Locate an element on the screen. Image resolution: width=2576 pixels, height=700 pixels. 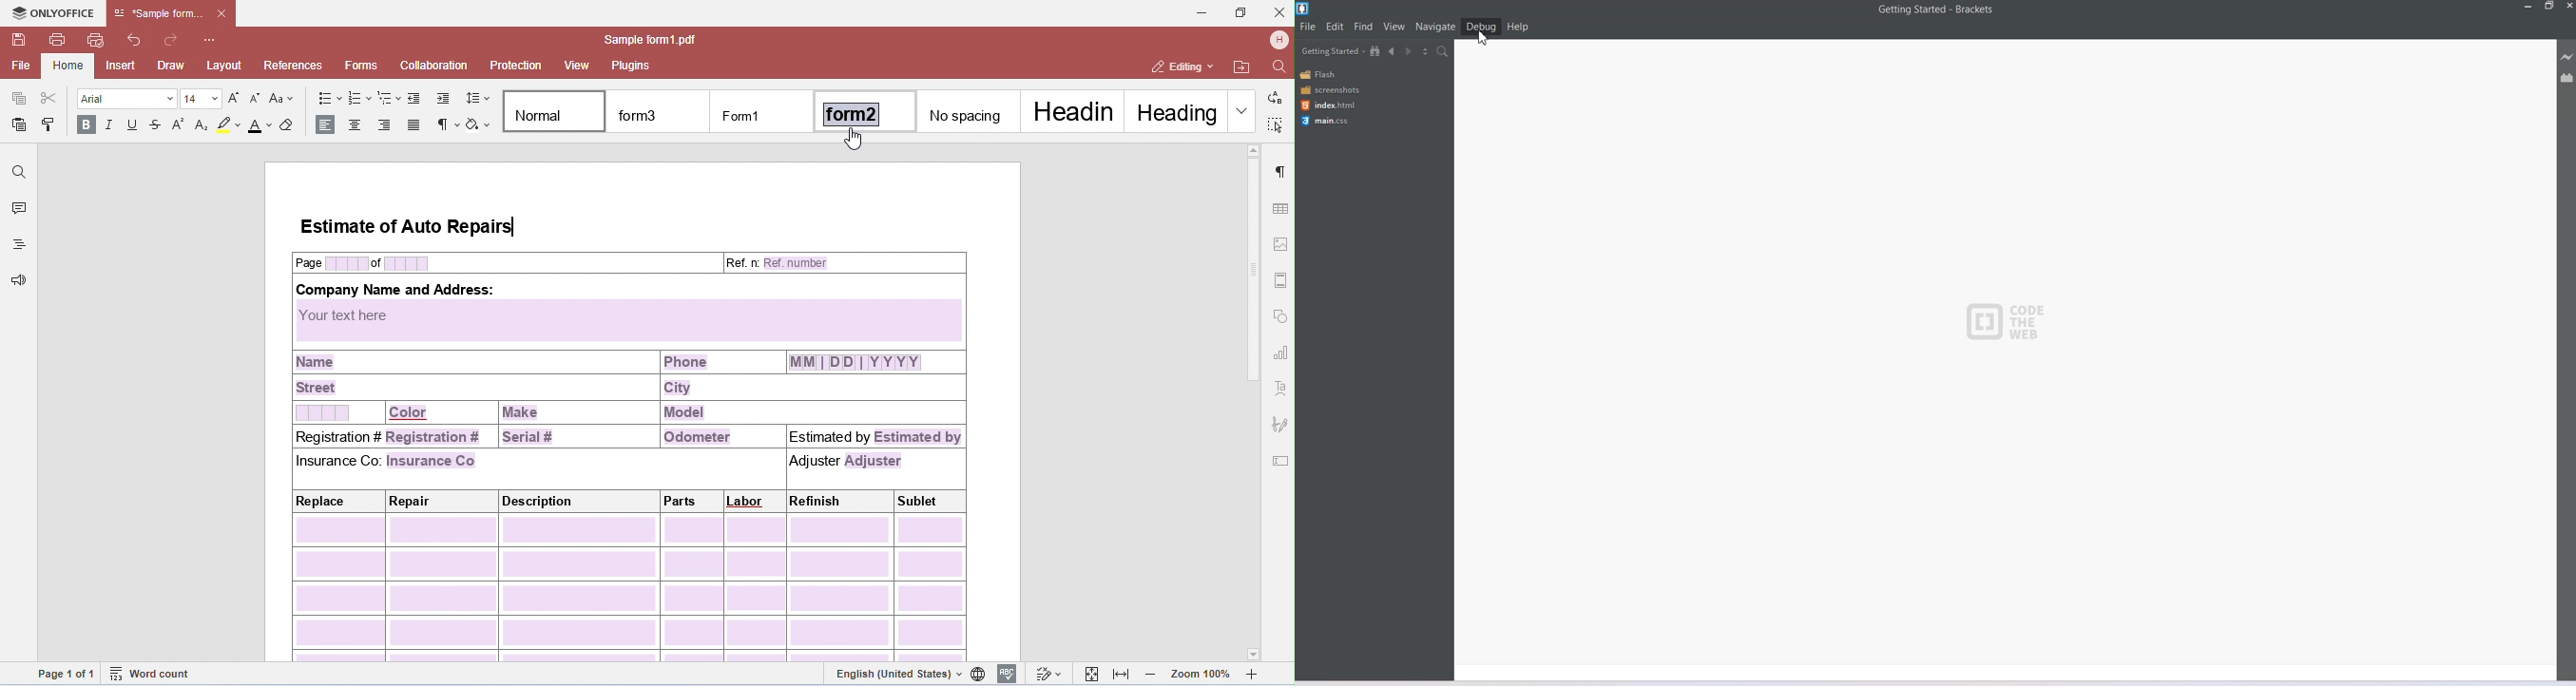
Navigate is located at coordinates (1437, 27).